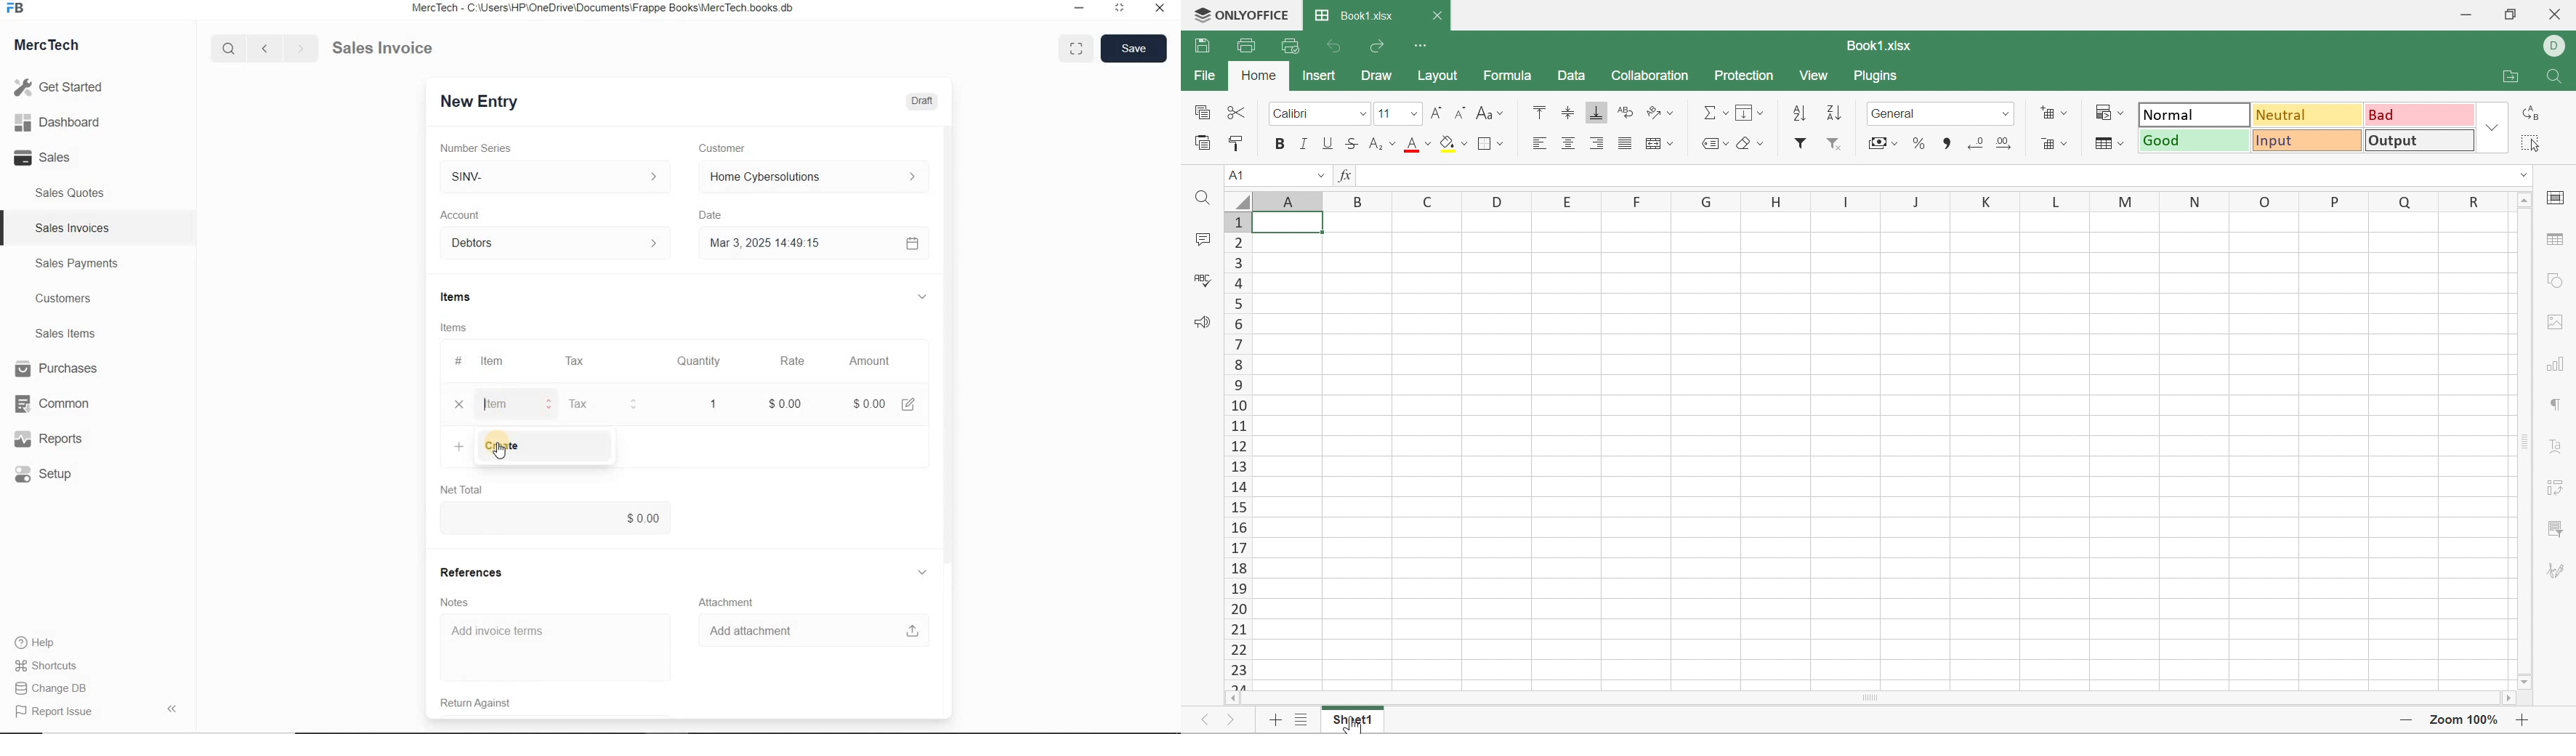 The height and width of the screenshot is (756, 2576). Describe the element at coordinates (480, 148) in the screenshot. I see `Number Series` at that location.